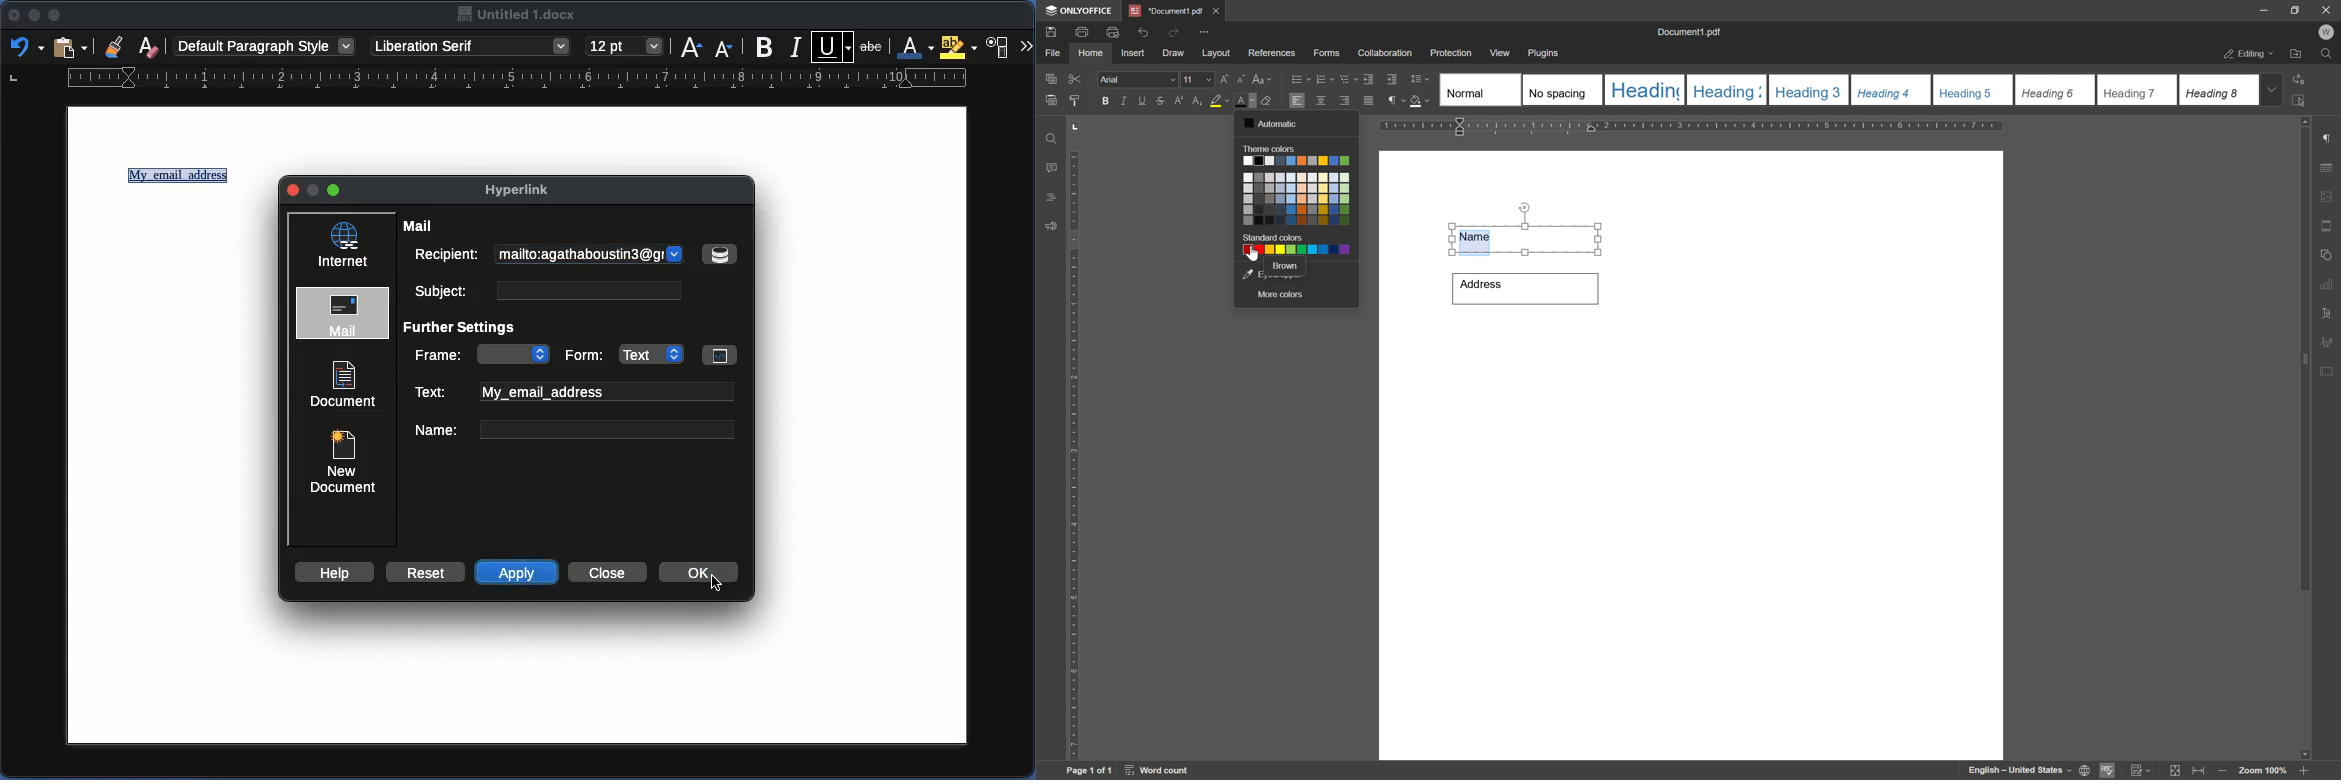 Image resolution: width=2352 pixels, height=784 pixels. I want to click on drop down, so click(2275, 90).